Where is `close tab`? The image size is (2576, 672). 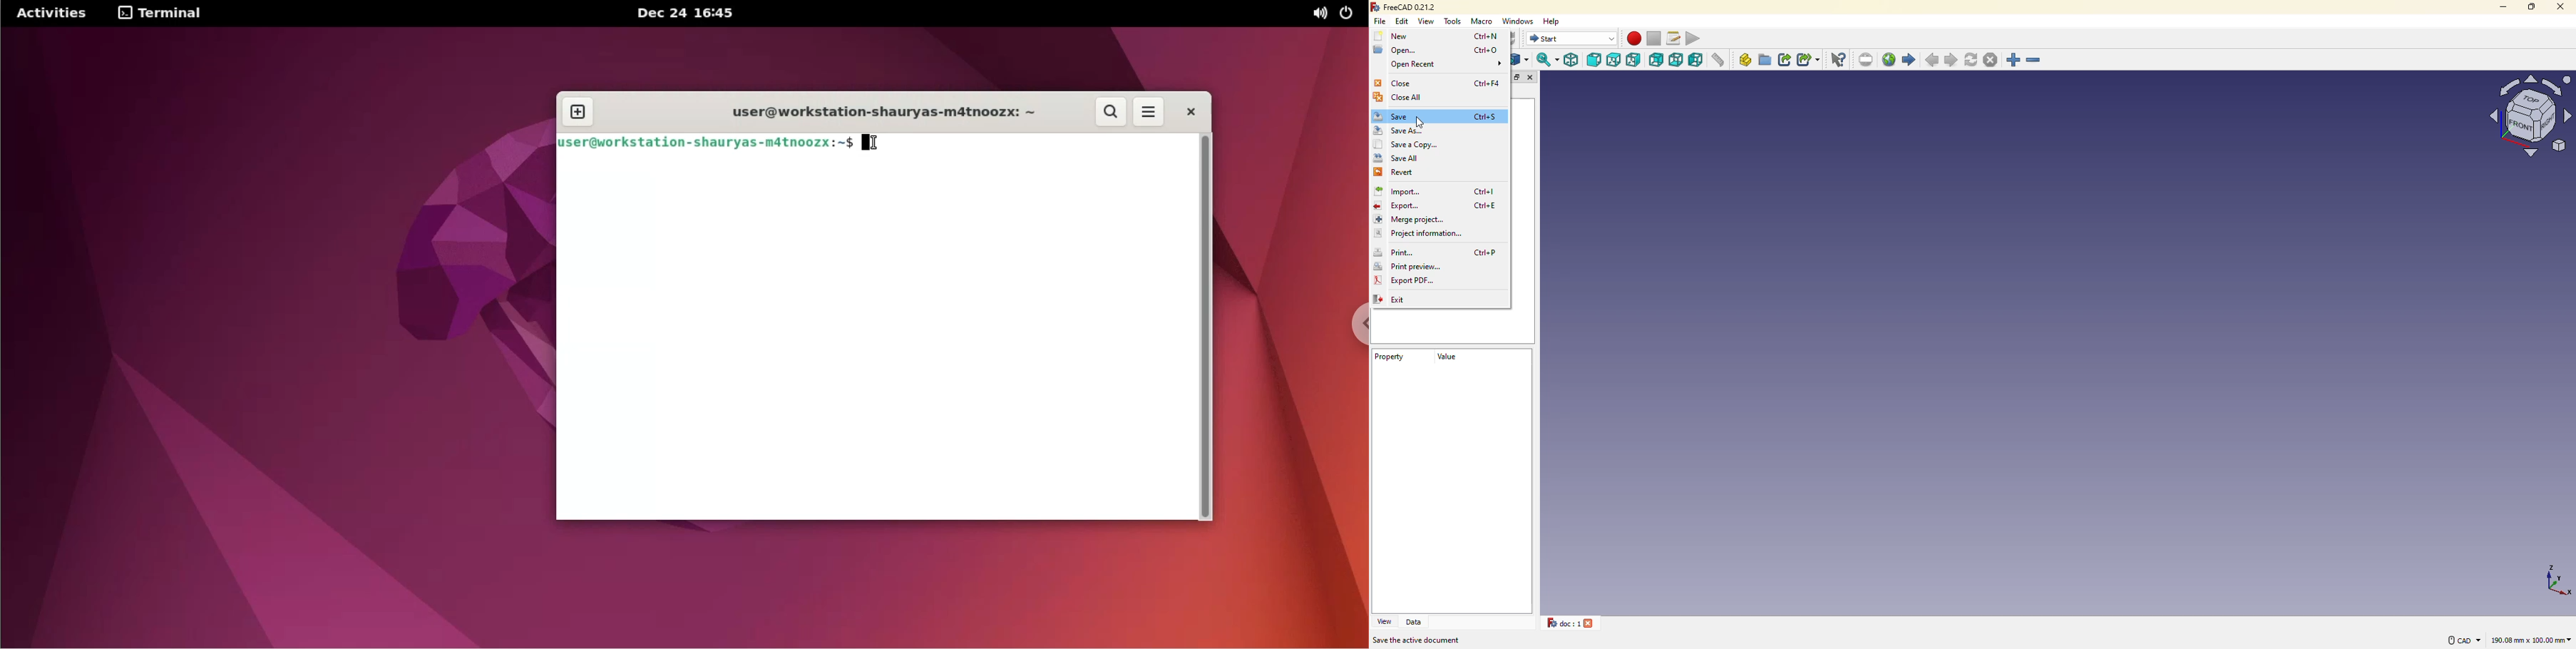
close tab is located at coordinates (1591, 623).